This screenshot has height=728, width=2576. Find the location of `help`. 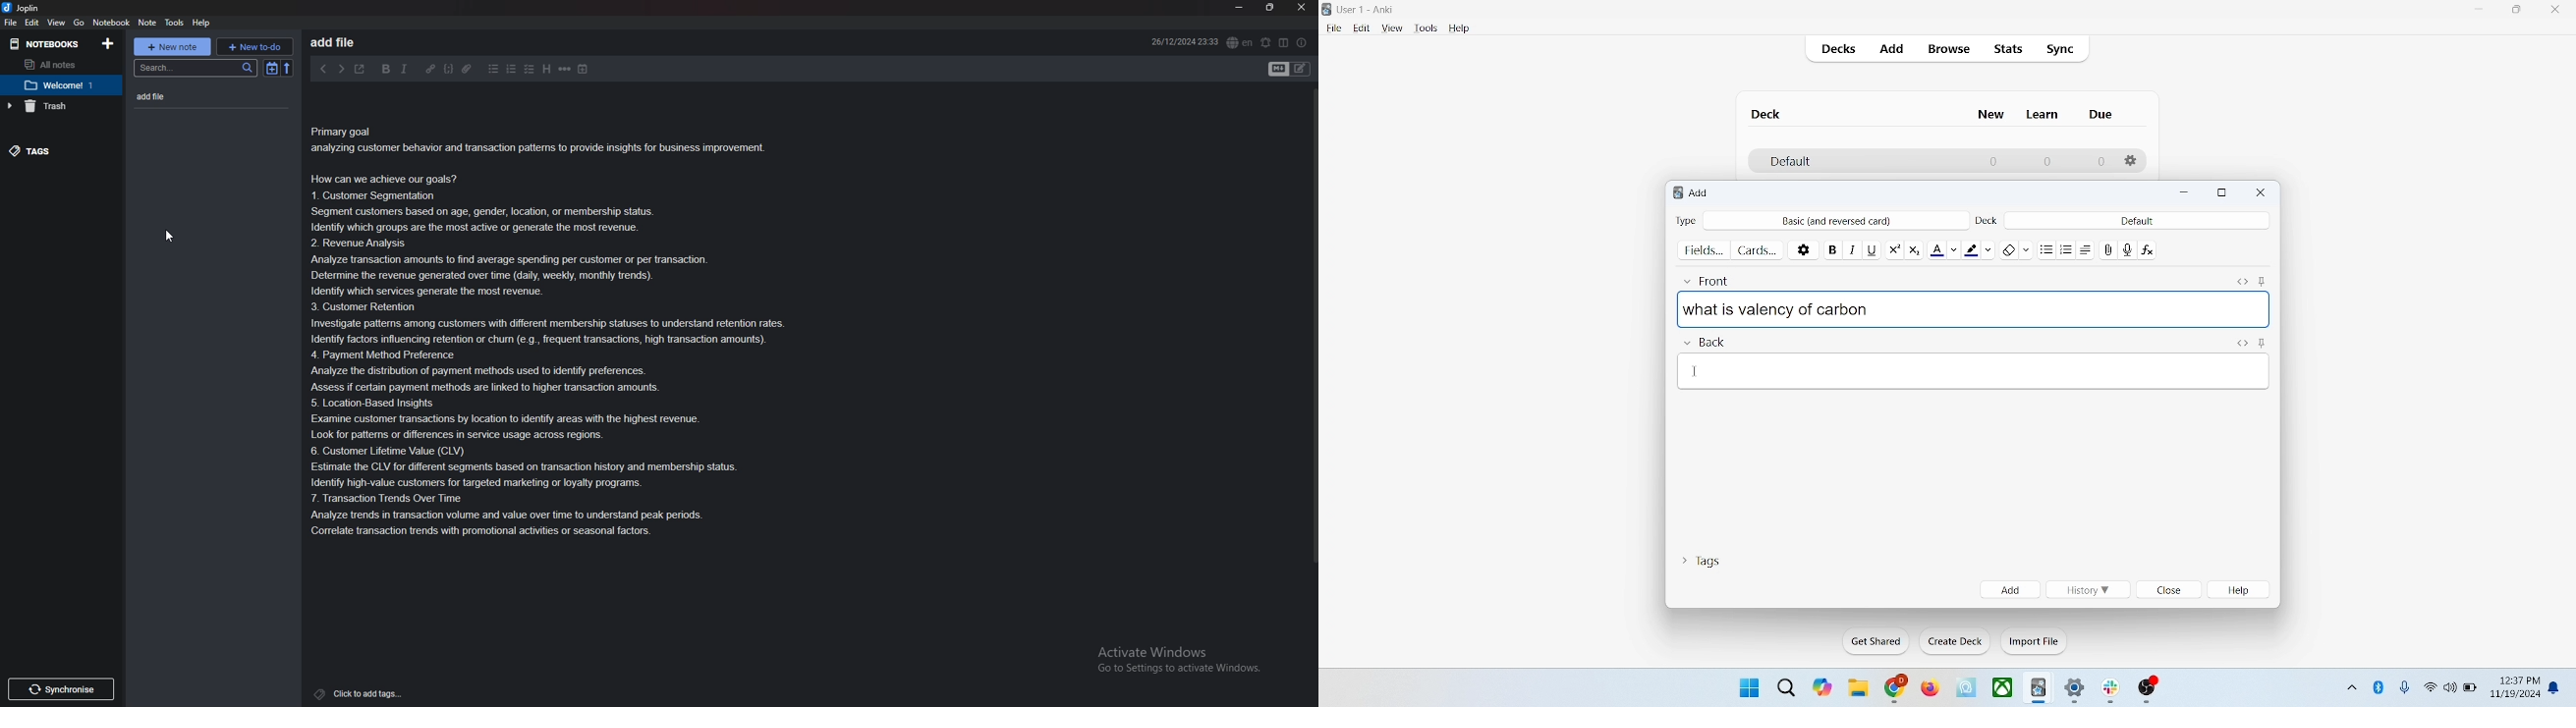

help is located at coordinates (1460, 29).